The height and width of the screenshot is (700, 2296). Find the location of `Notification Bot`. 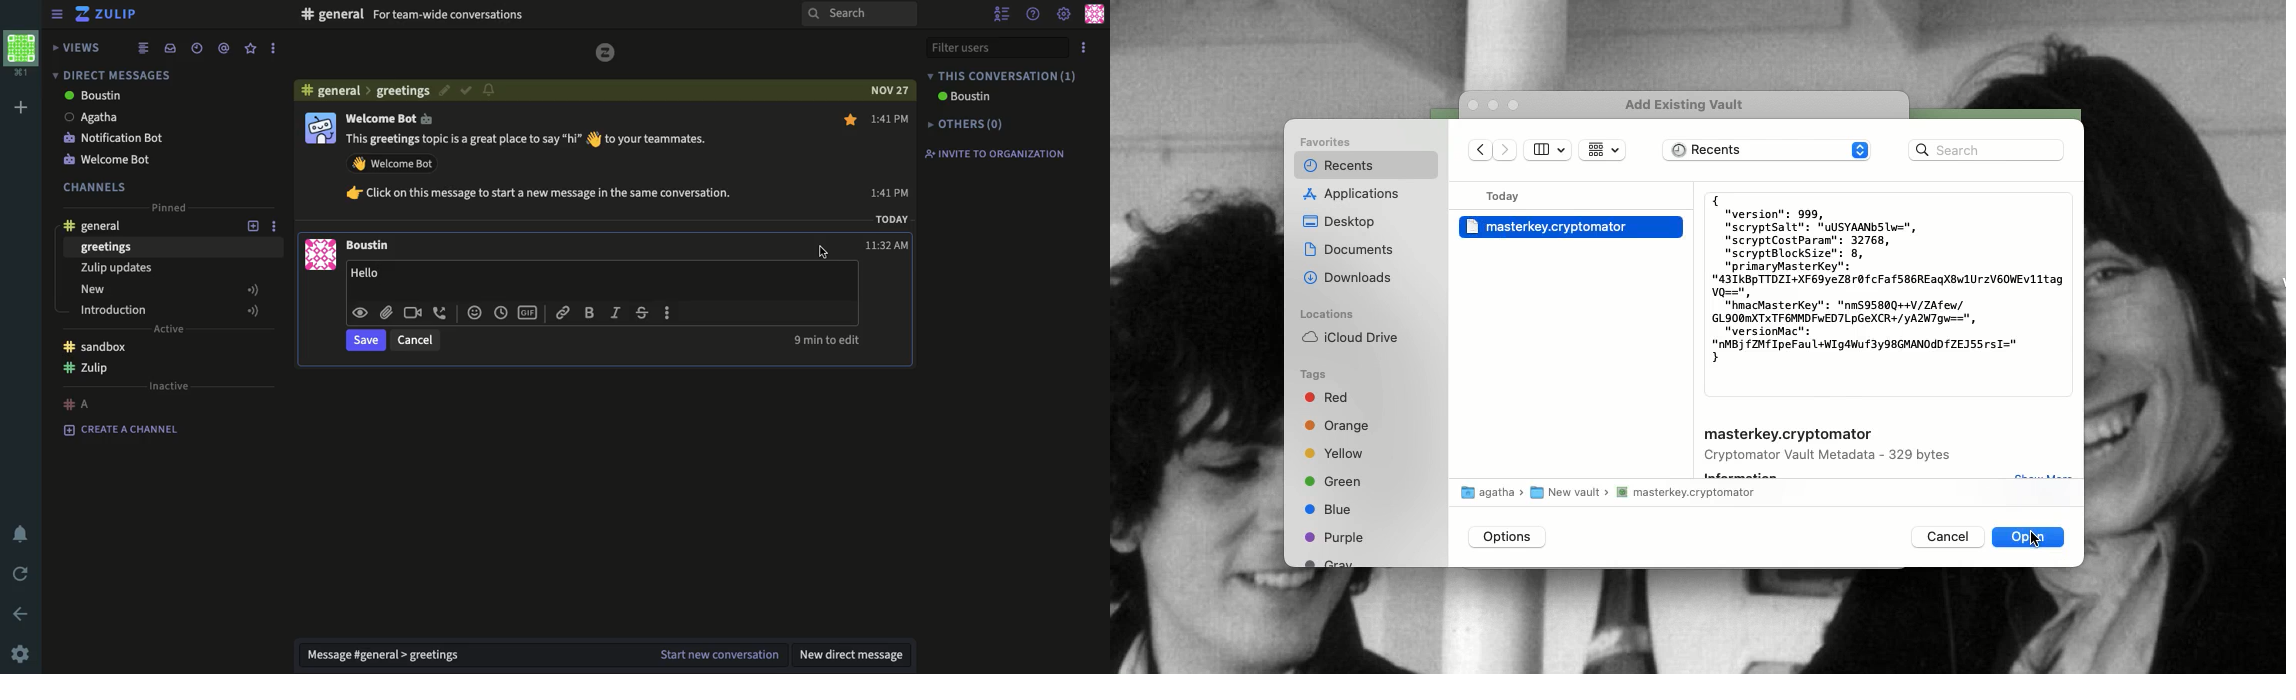

Notification Bot is located at coordinates (116, 138).